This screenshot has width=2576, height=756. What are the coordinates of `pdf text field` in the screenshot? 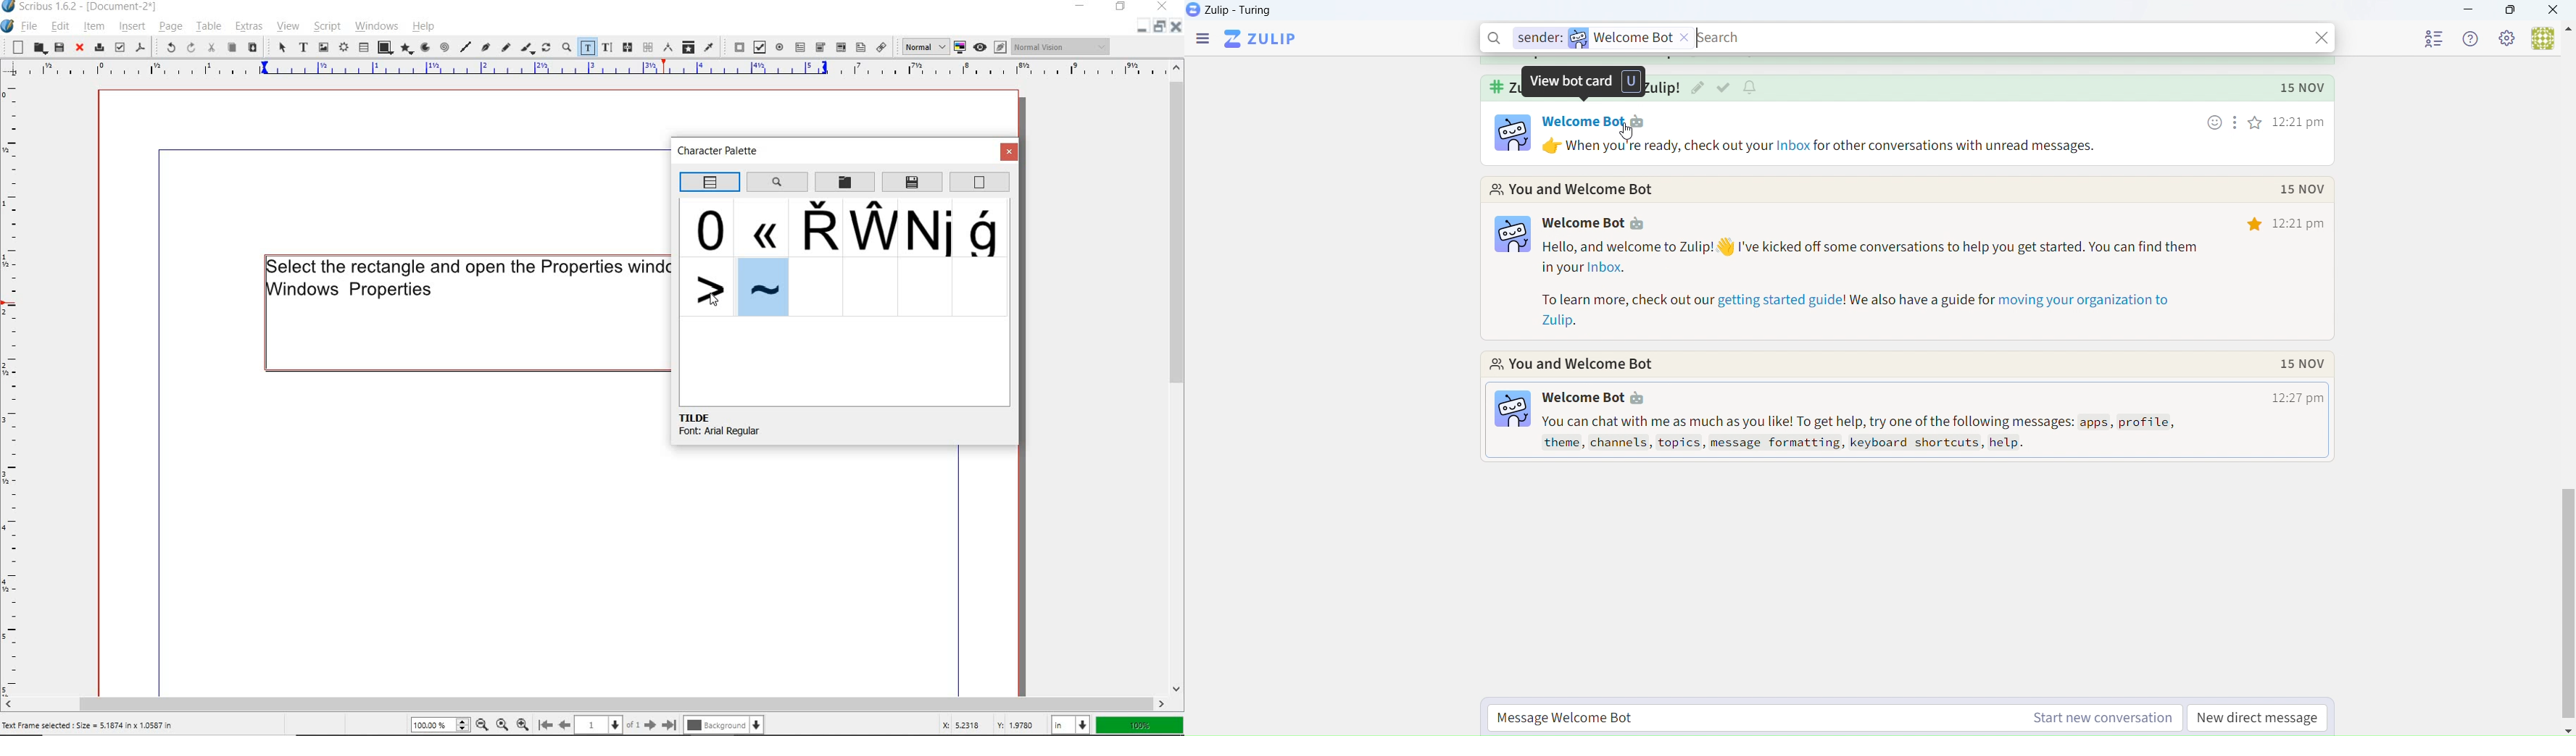 It's located at (801, 47).